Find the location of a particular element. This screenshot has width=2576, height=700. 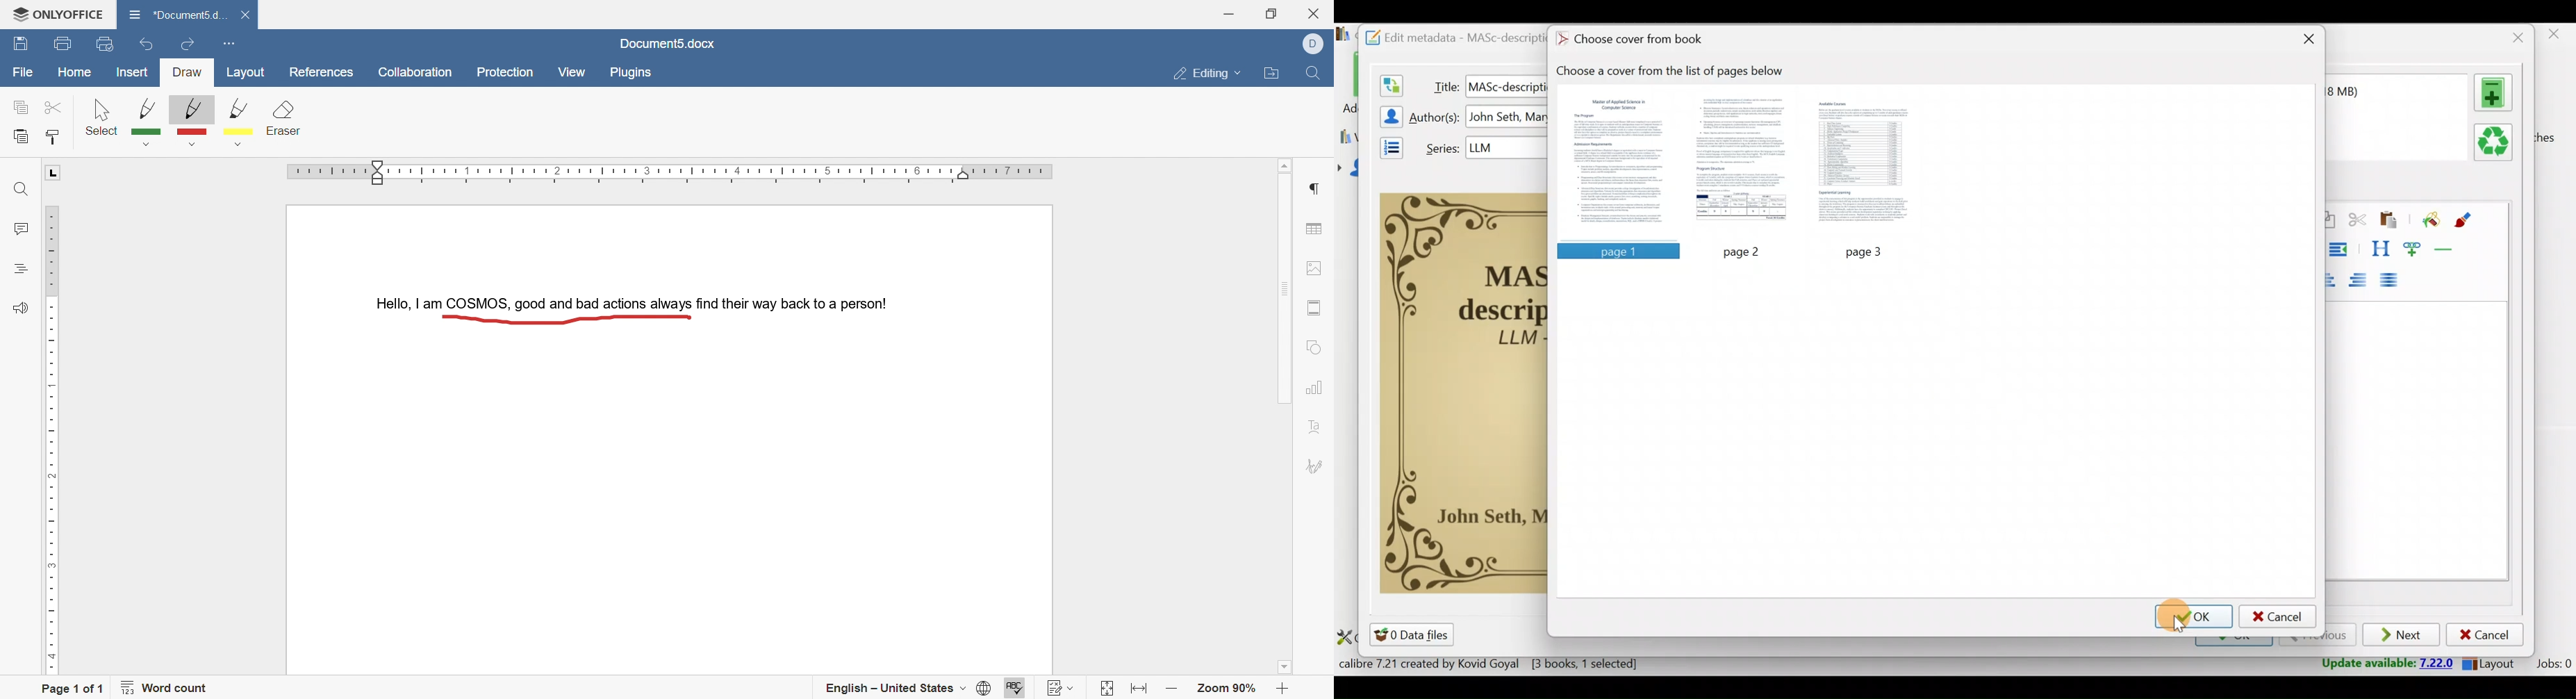

Books count is located at coordinates (1492, 666).